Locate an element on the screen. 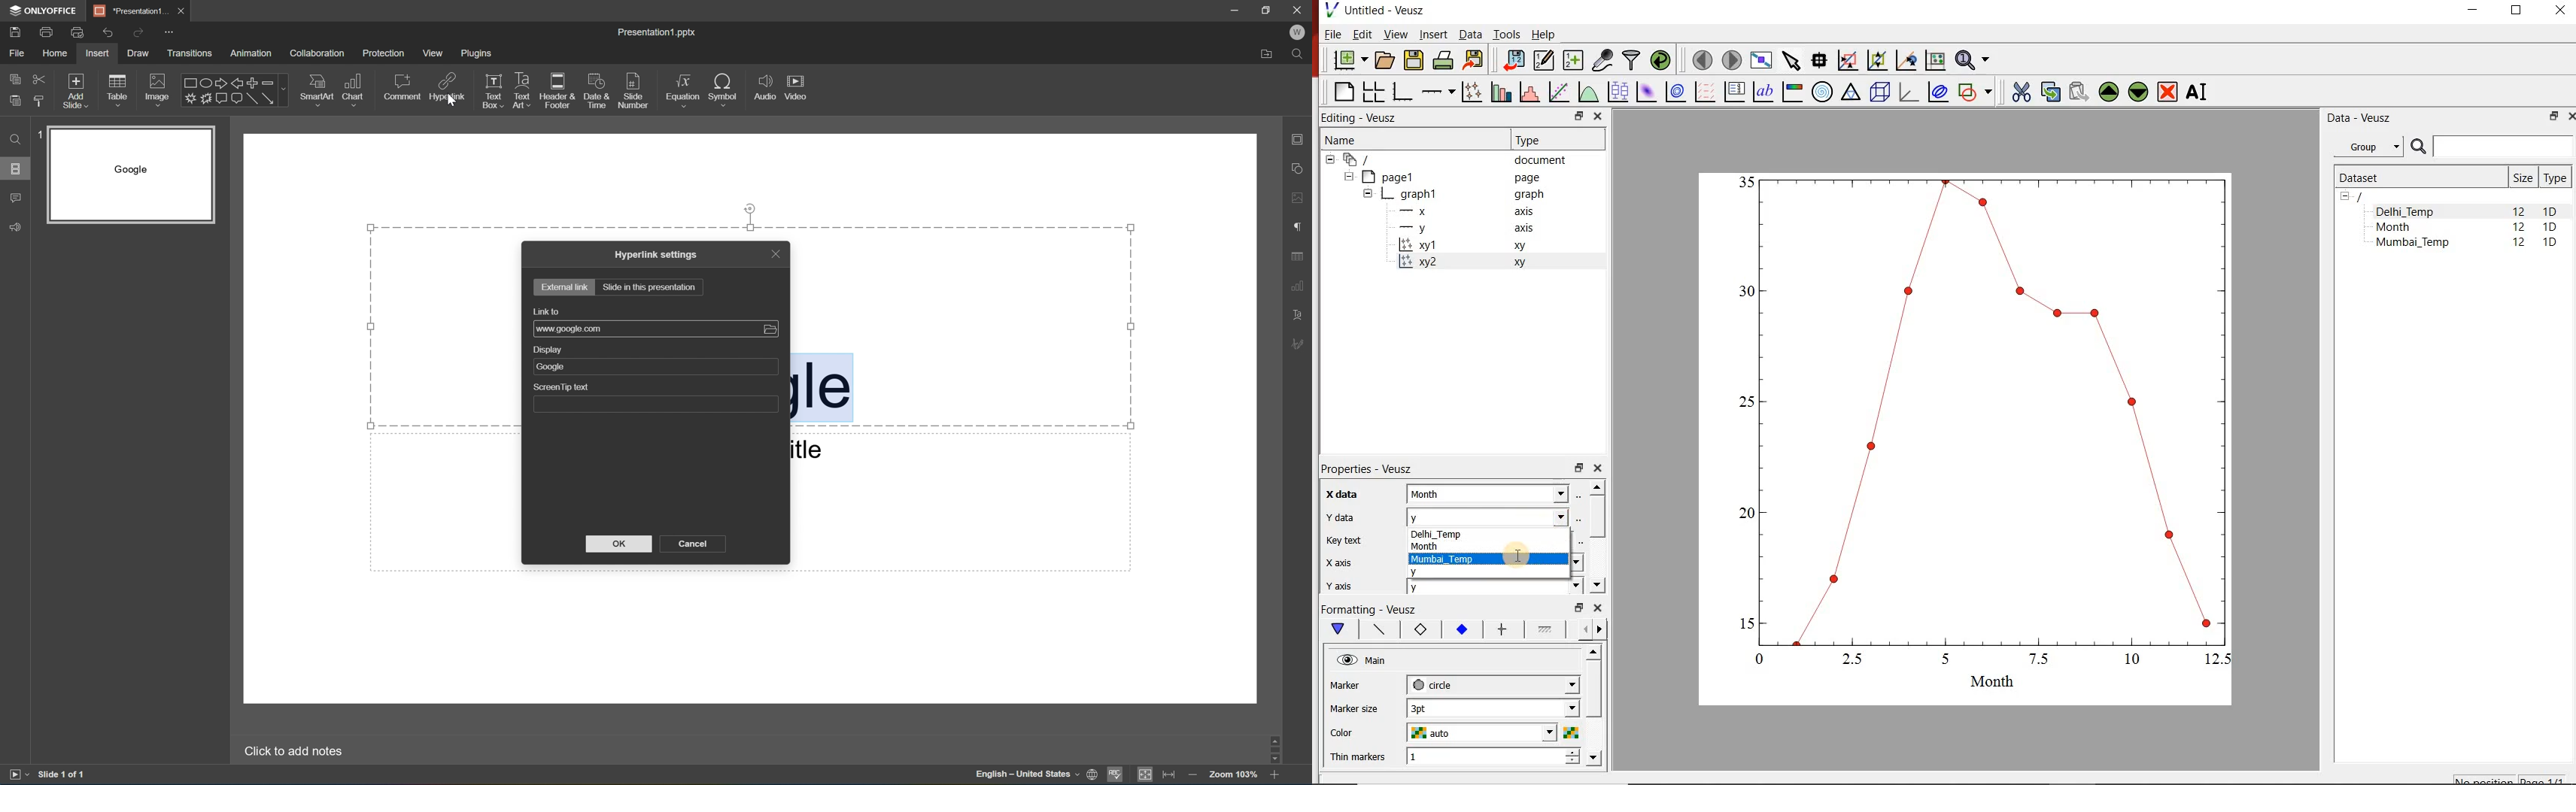  Group is located at coordinates (2368, 145).